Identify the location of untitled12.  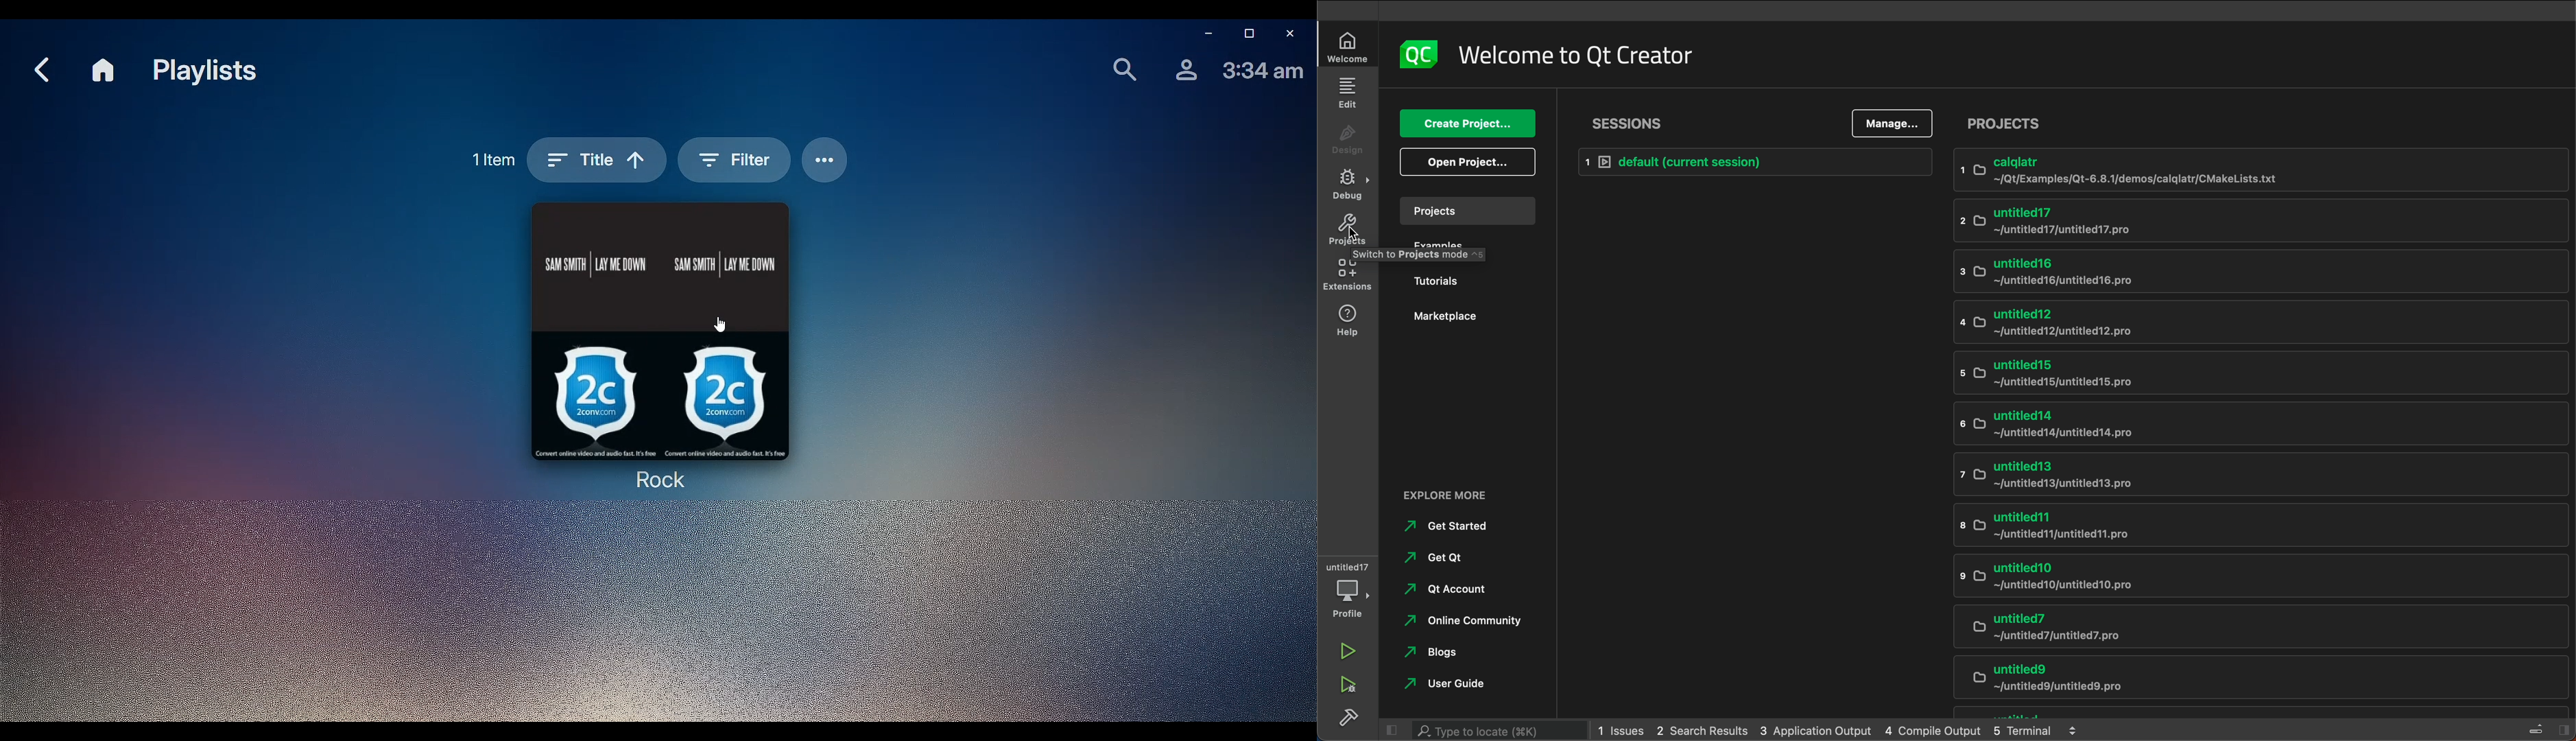
(2252, 322).